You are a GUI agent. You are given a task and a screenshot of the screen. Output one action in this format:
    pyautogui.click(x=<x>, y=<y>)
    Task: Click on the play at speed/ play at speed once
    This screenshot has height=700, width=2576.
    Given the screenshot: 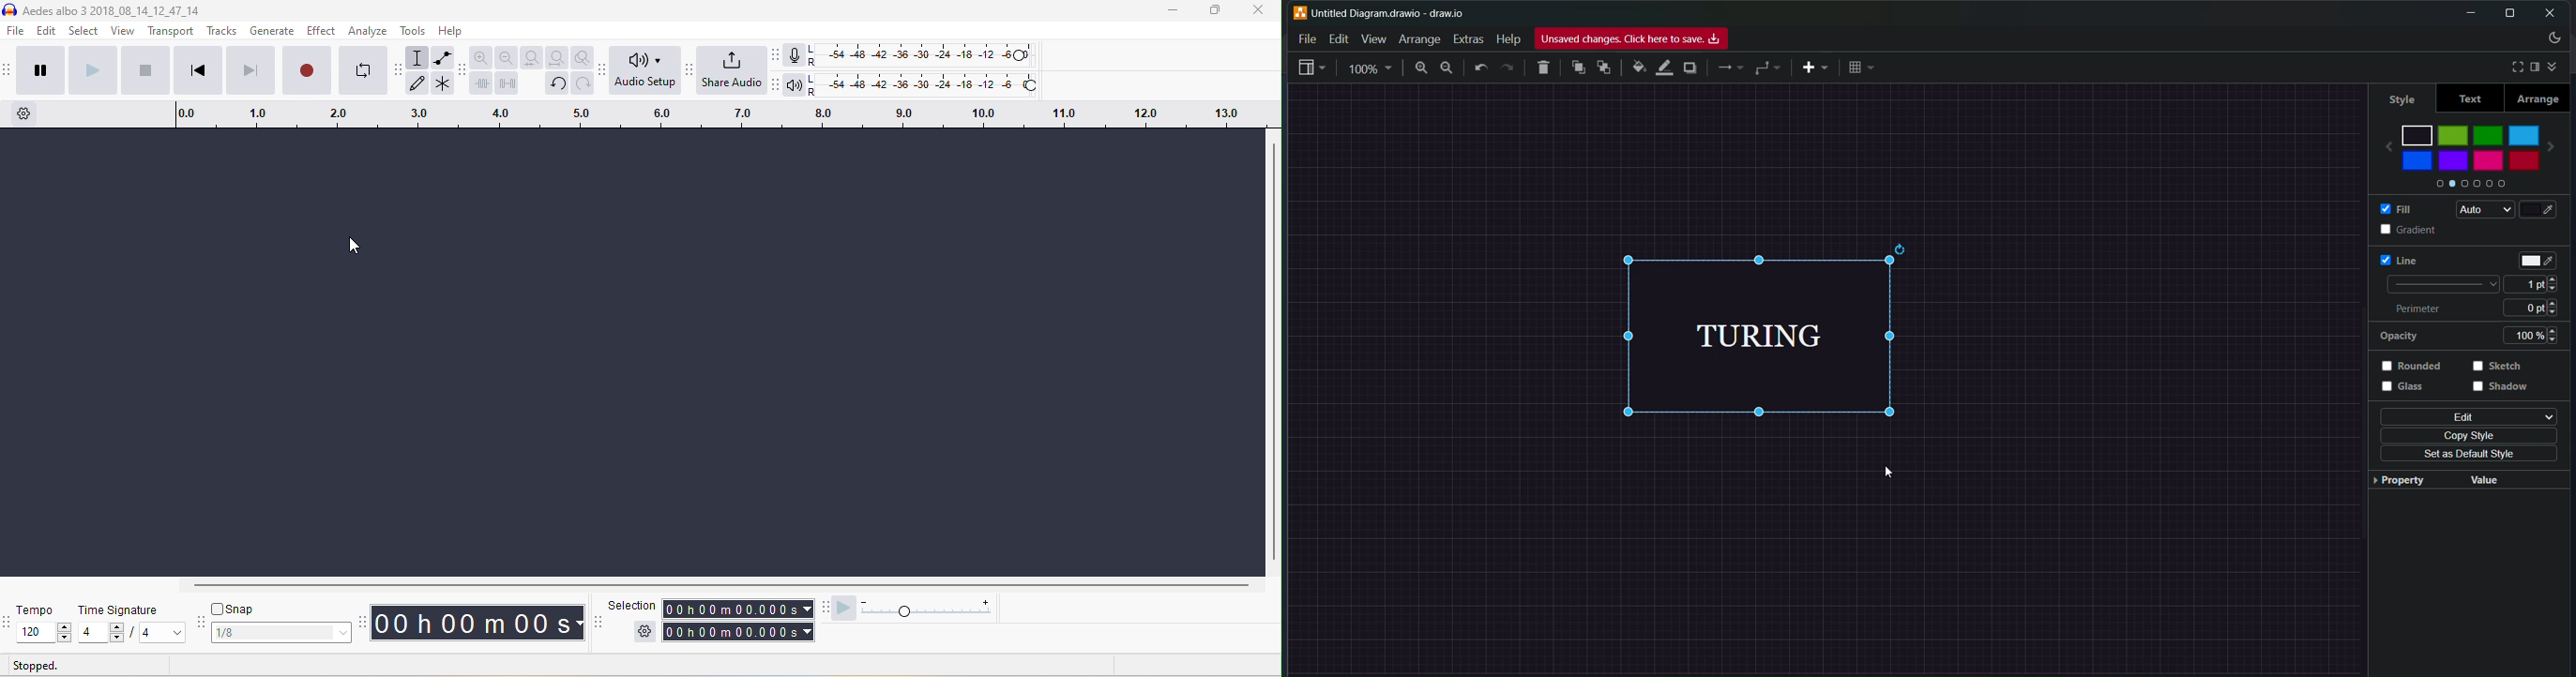 What is the action you would take?
    pyautogui.click(x=844, y=609)
    